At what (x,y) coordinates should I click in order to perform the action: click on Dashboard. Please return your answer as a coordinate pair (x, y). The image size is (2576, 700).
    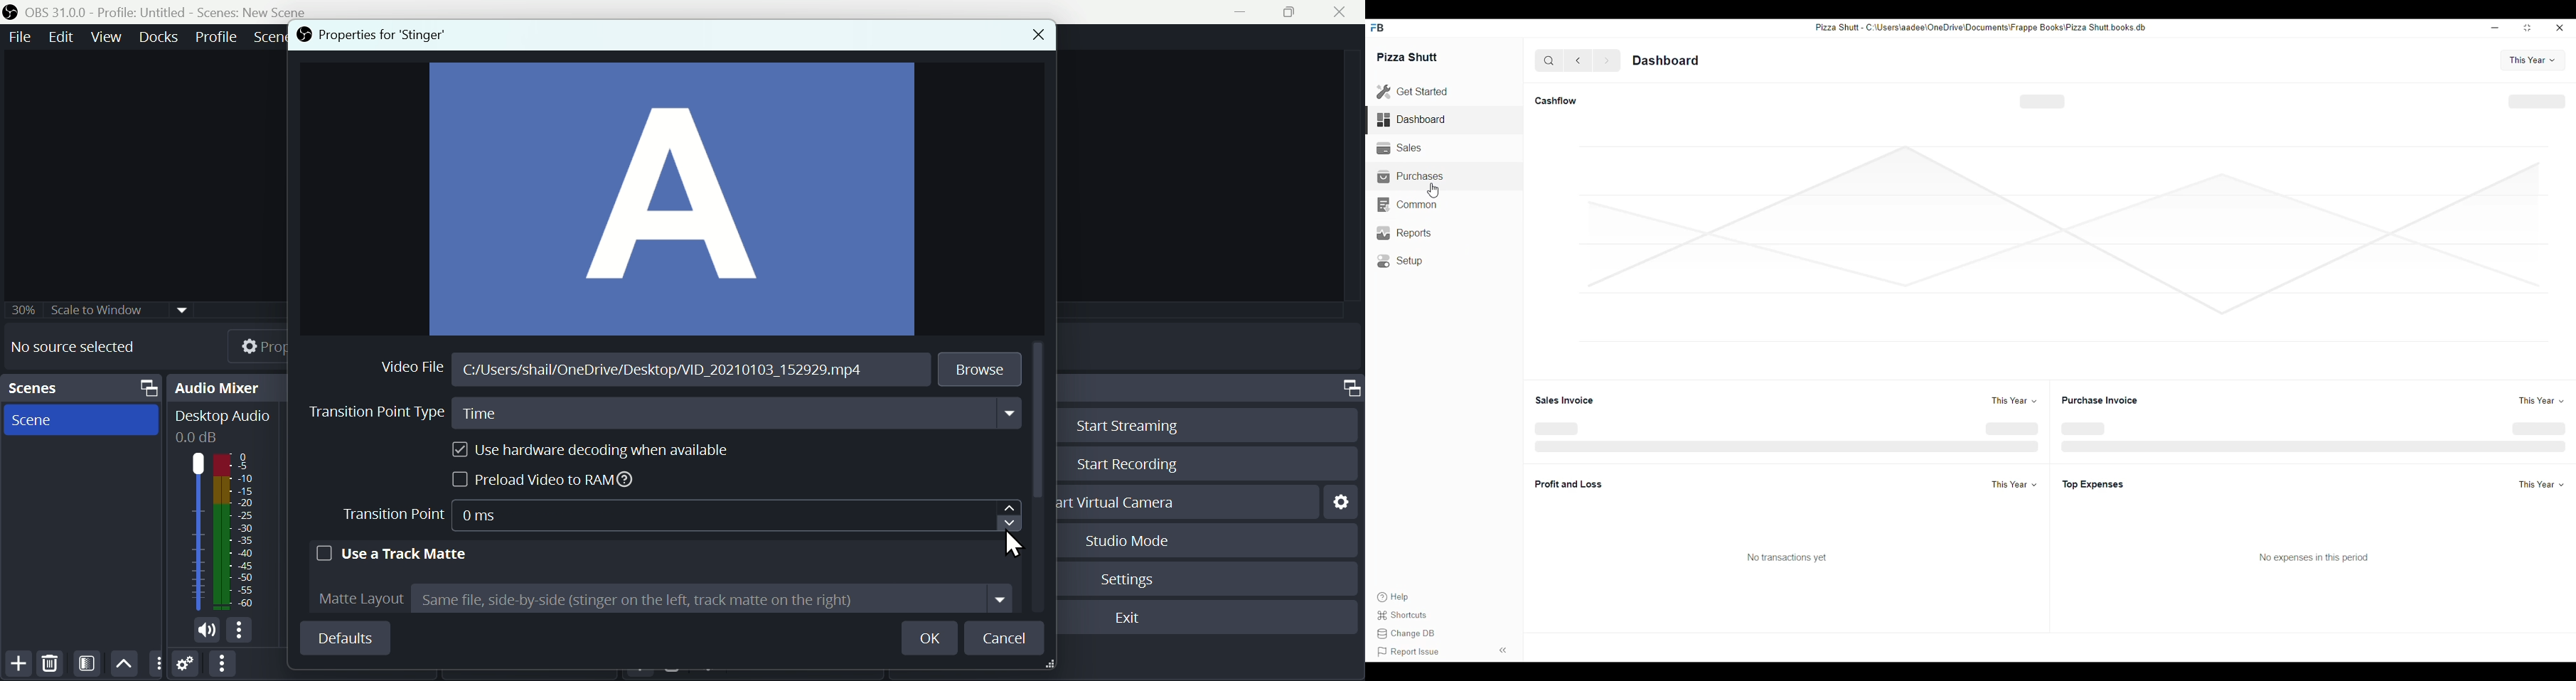
    Looking at the image, I should click on (1666, 61).